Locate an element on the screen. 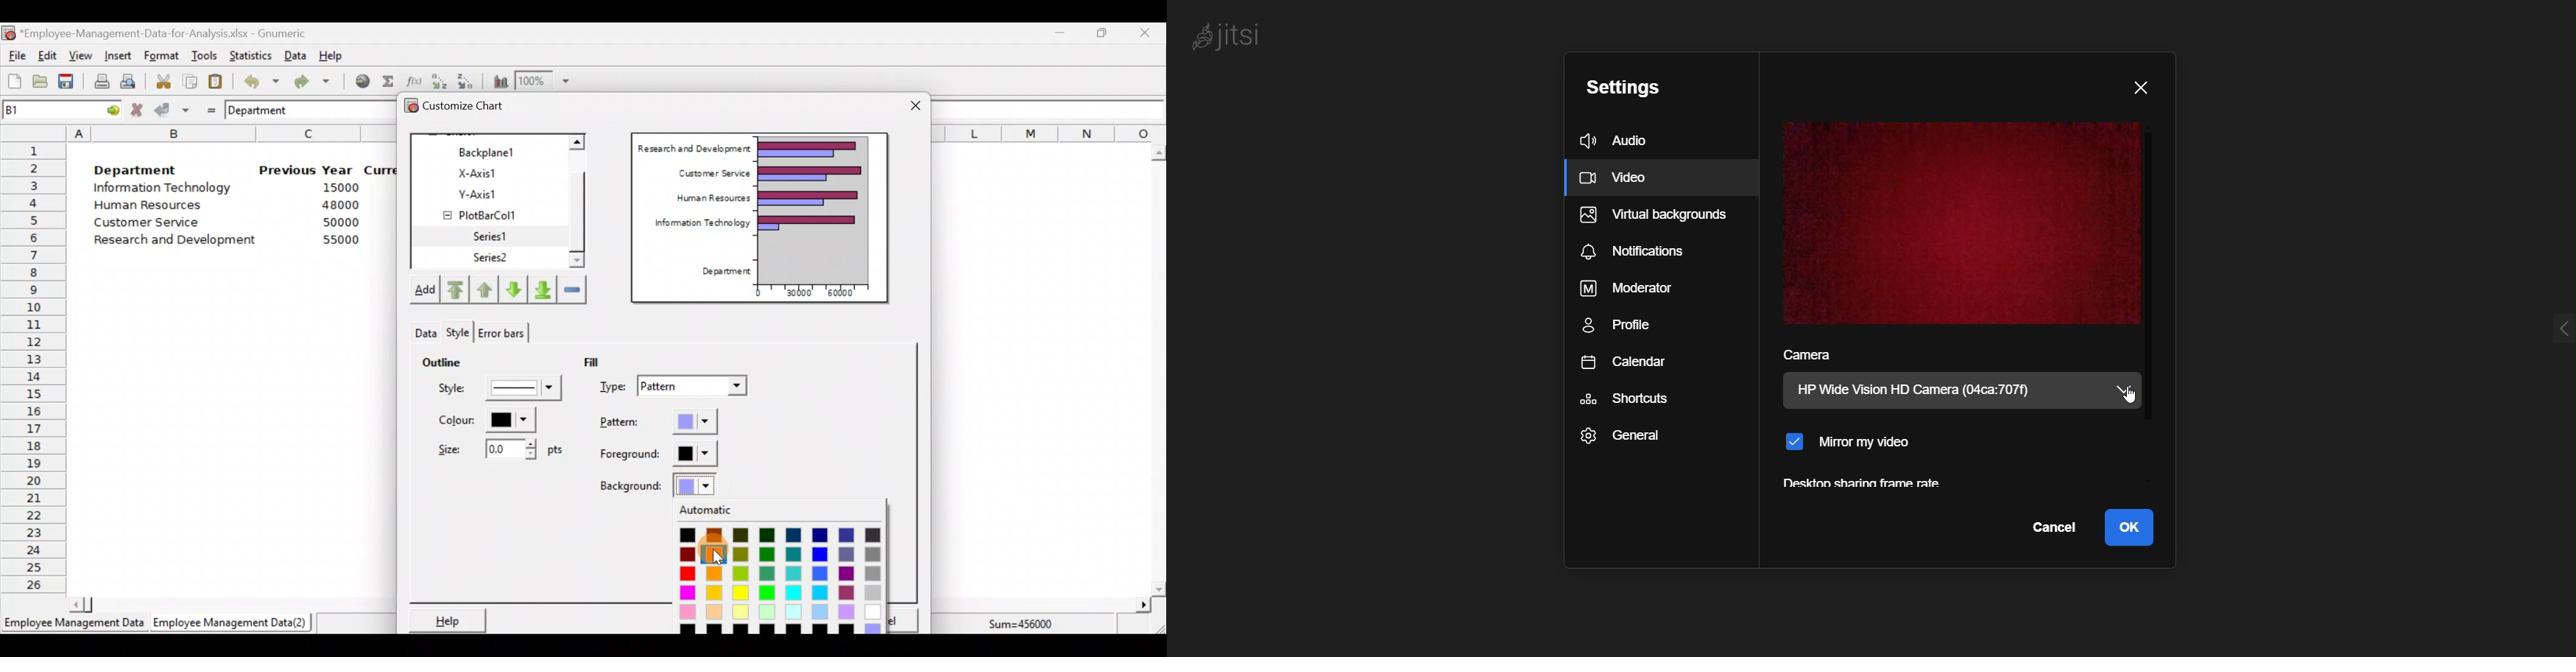 The width and height of the screenshot is (2576, 672). desktop sharing frame rate is located at coordinates (1863, 485).